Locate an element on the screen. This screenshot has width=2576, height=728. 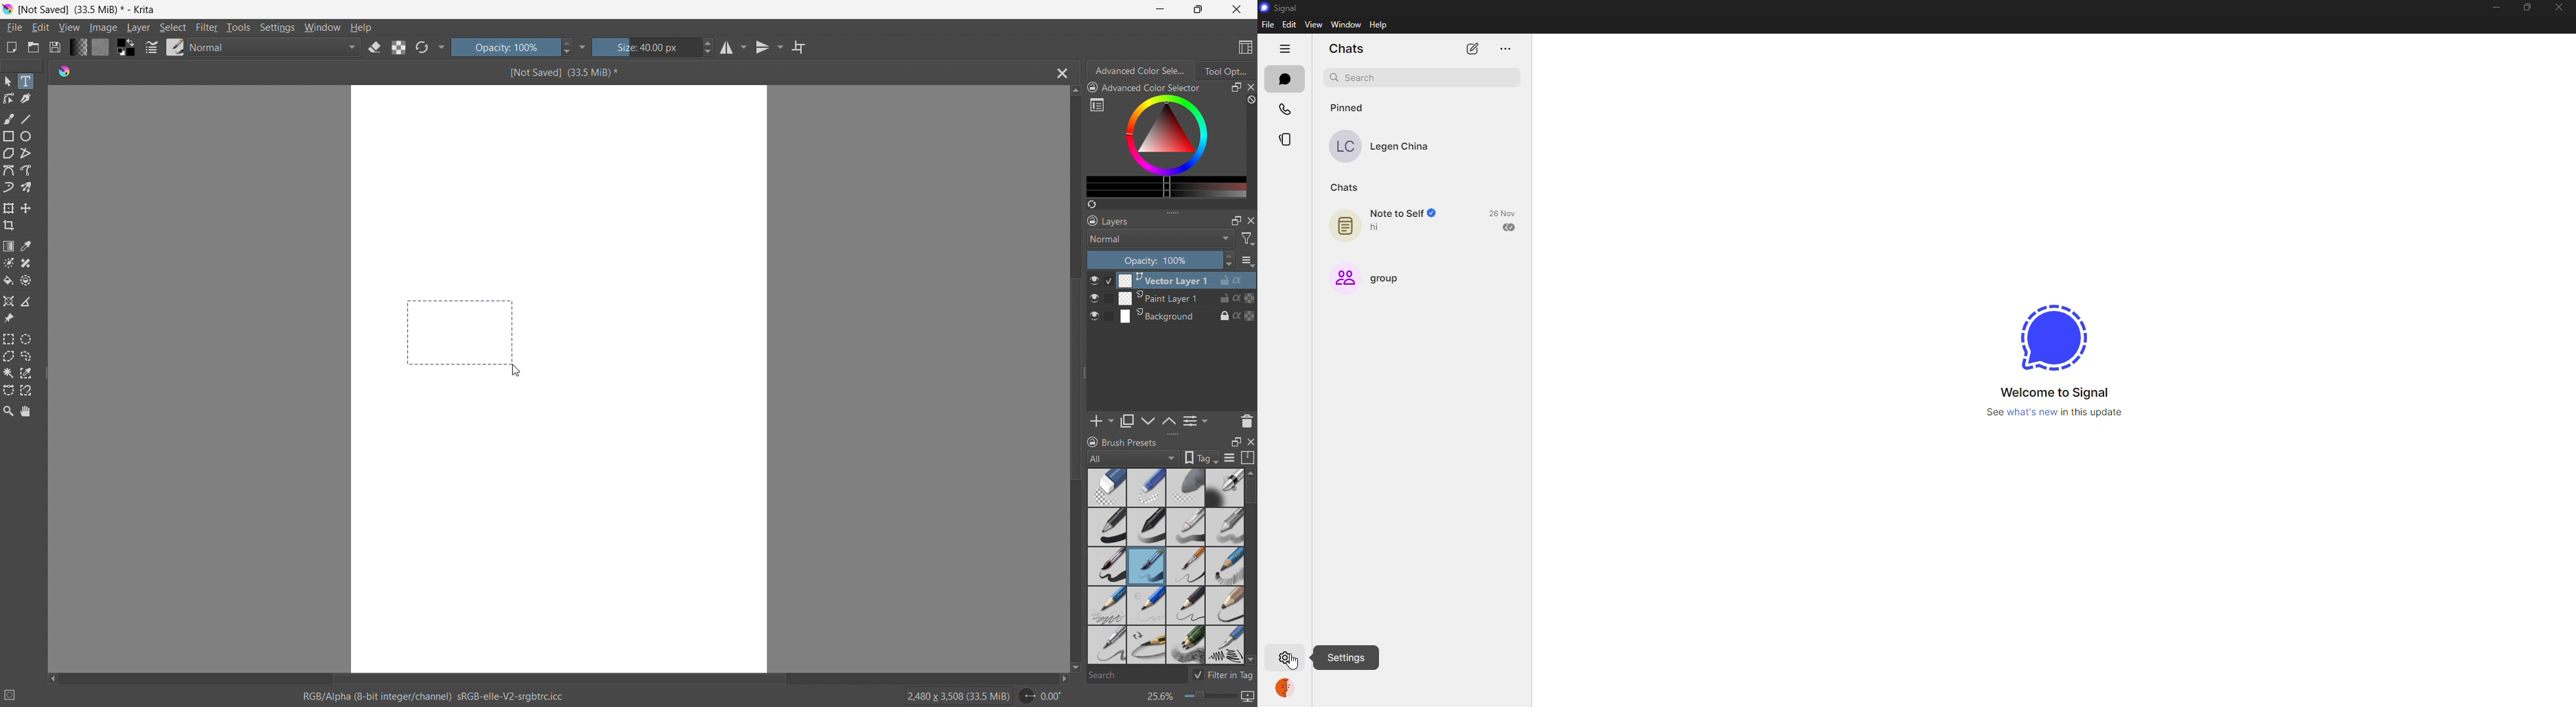
close is located at coordinates (1250, 220).